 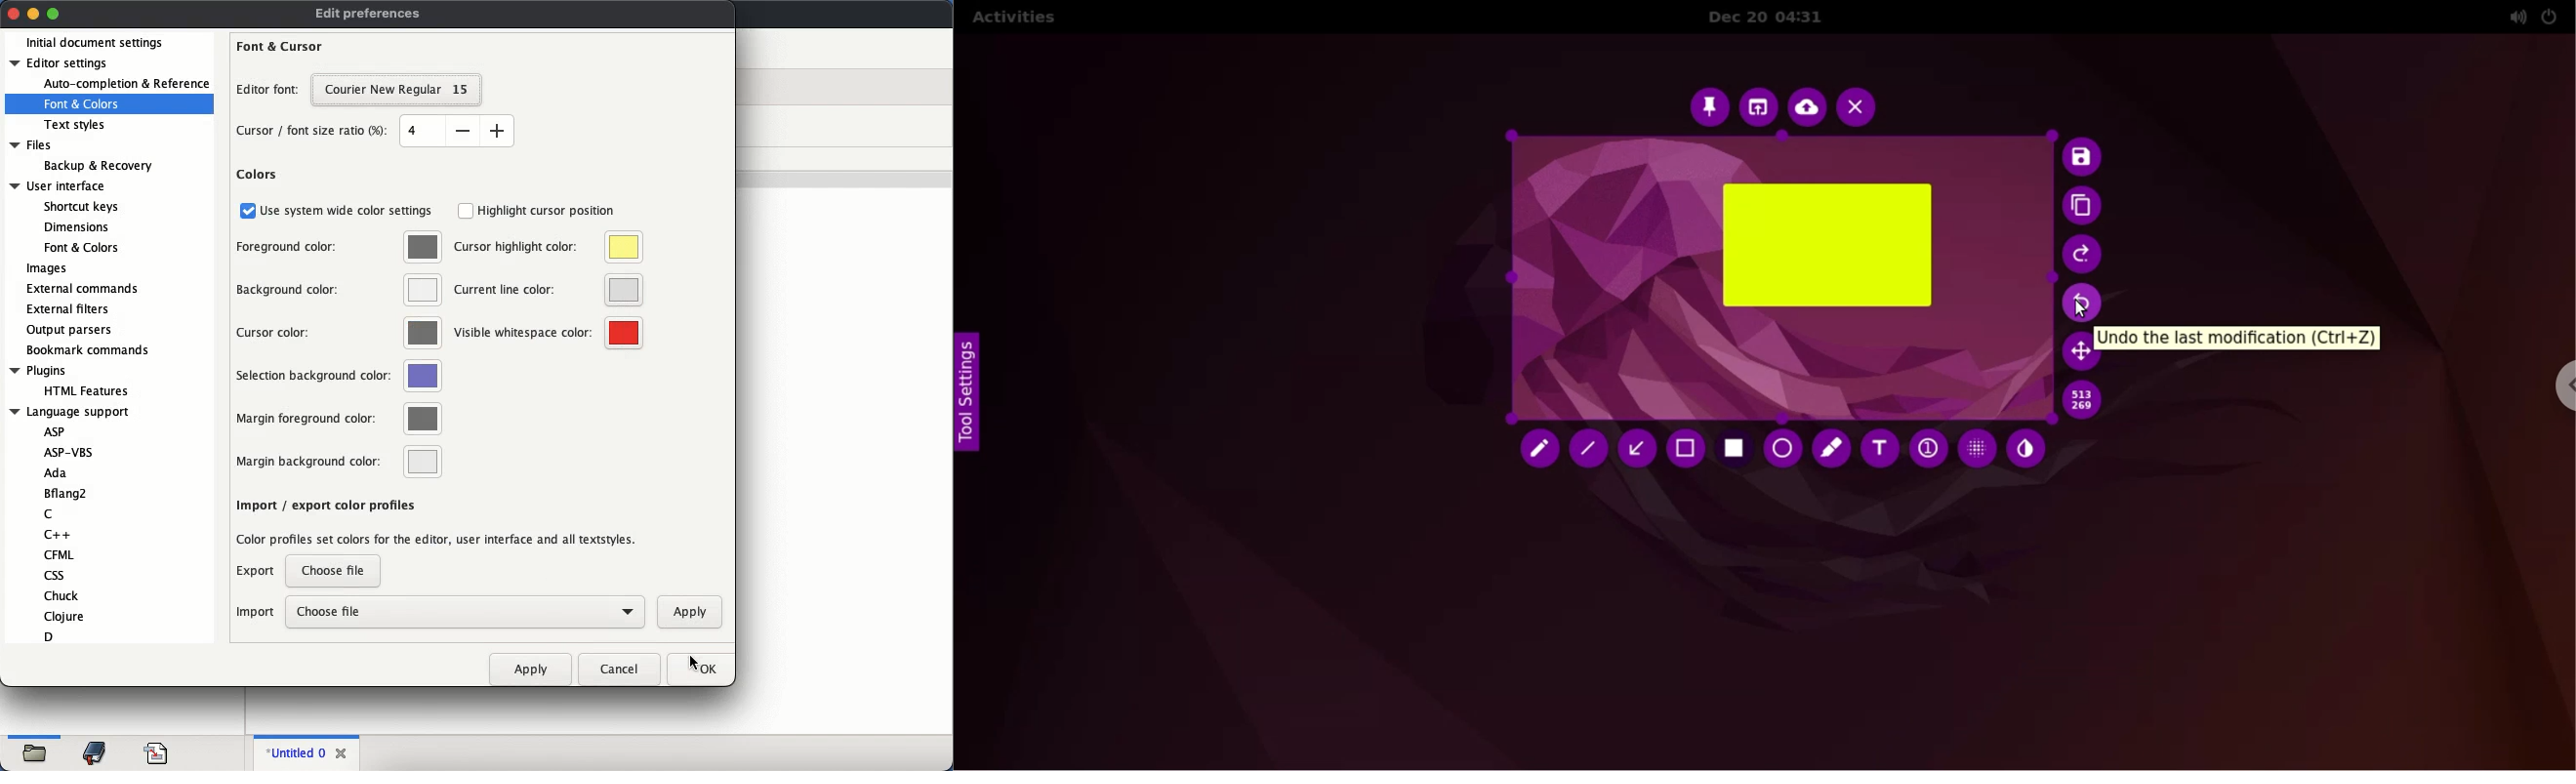 I want to click on cursor font size ratio, so click(x=315, y=133).